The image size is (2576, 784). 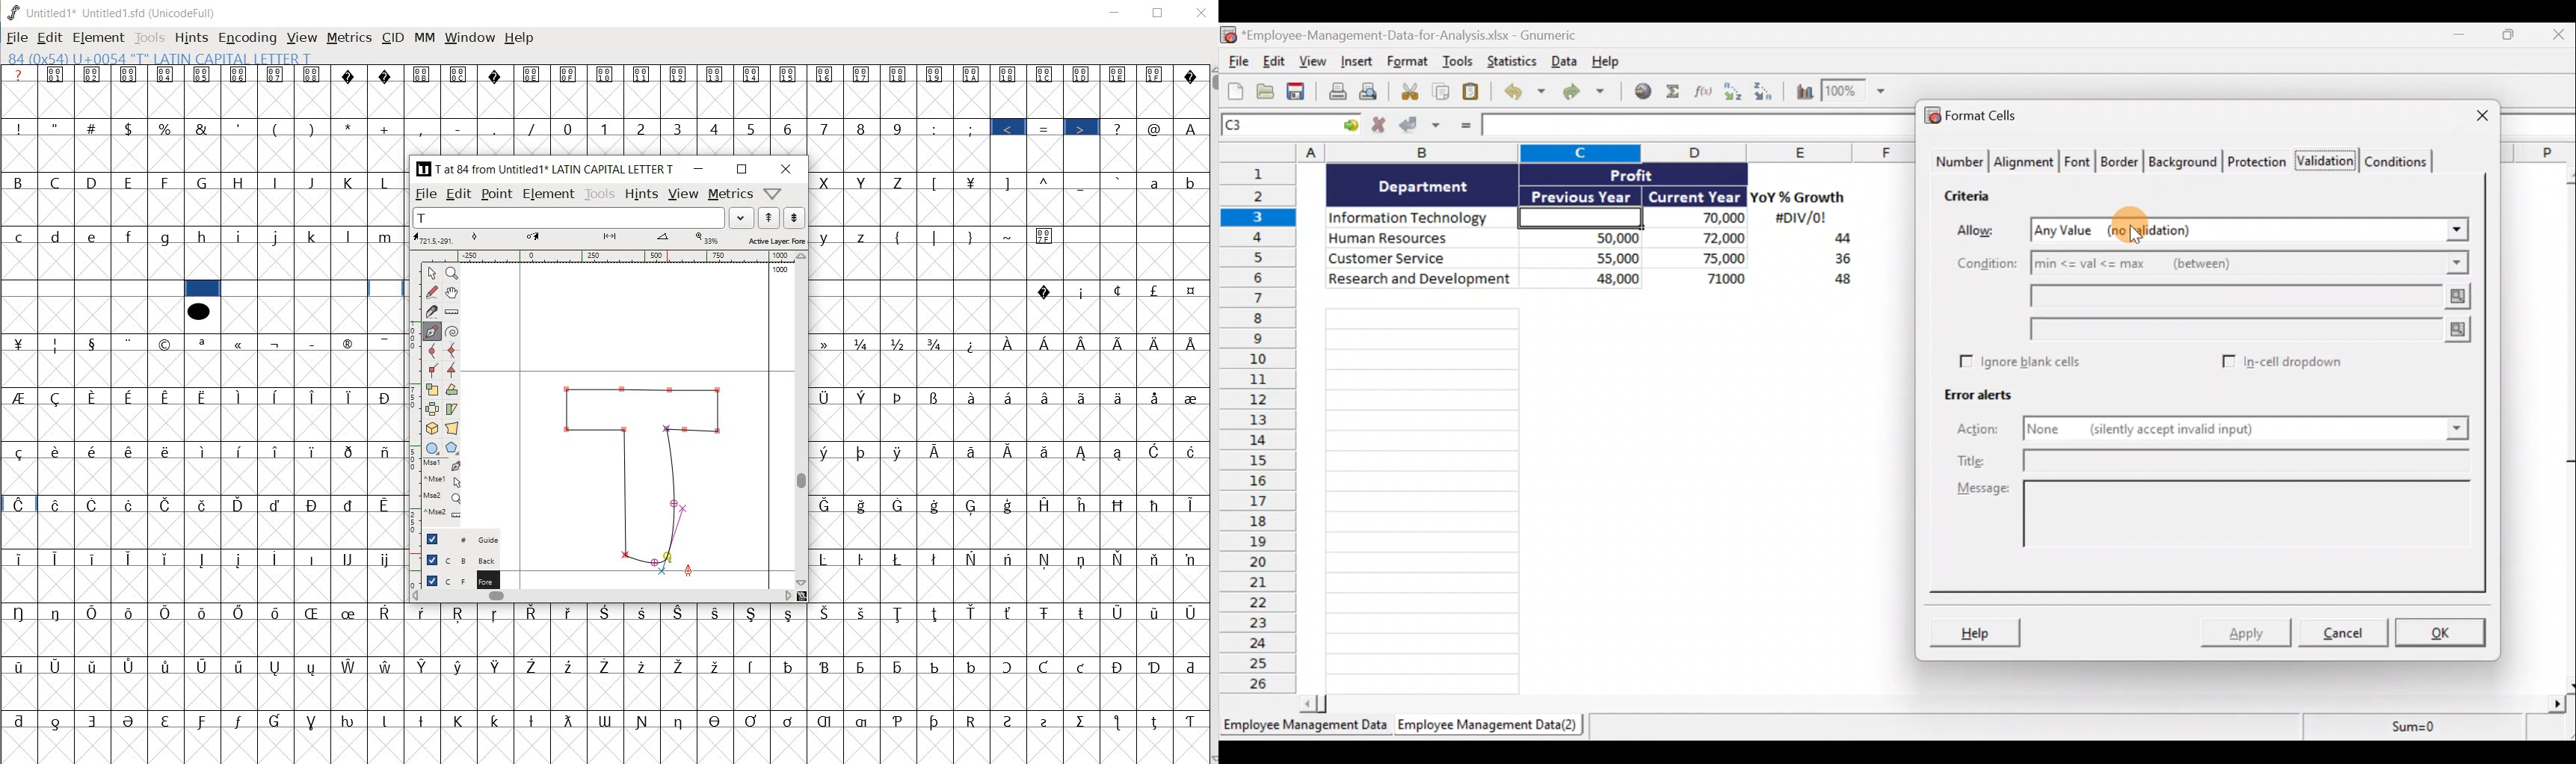 I want to click on Symbol, so click(x=644, y=666).